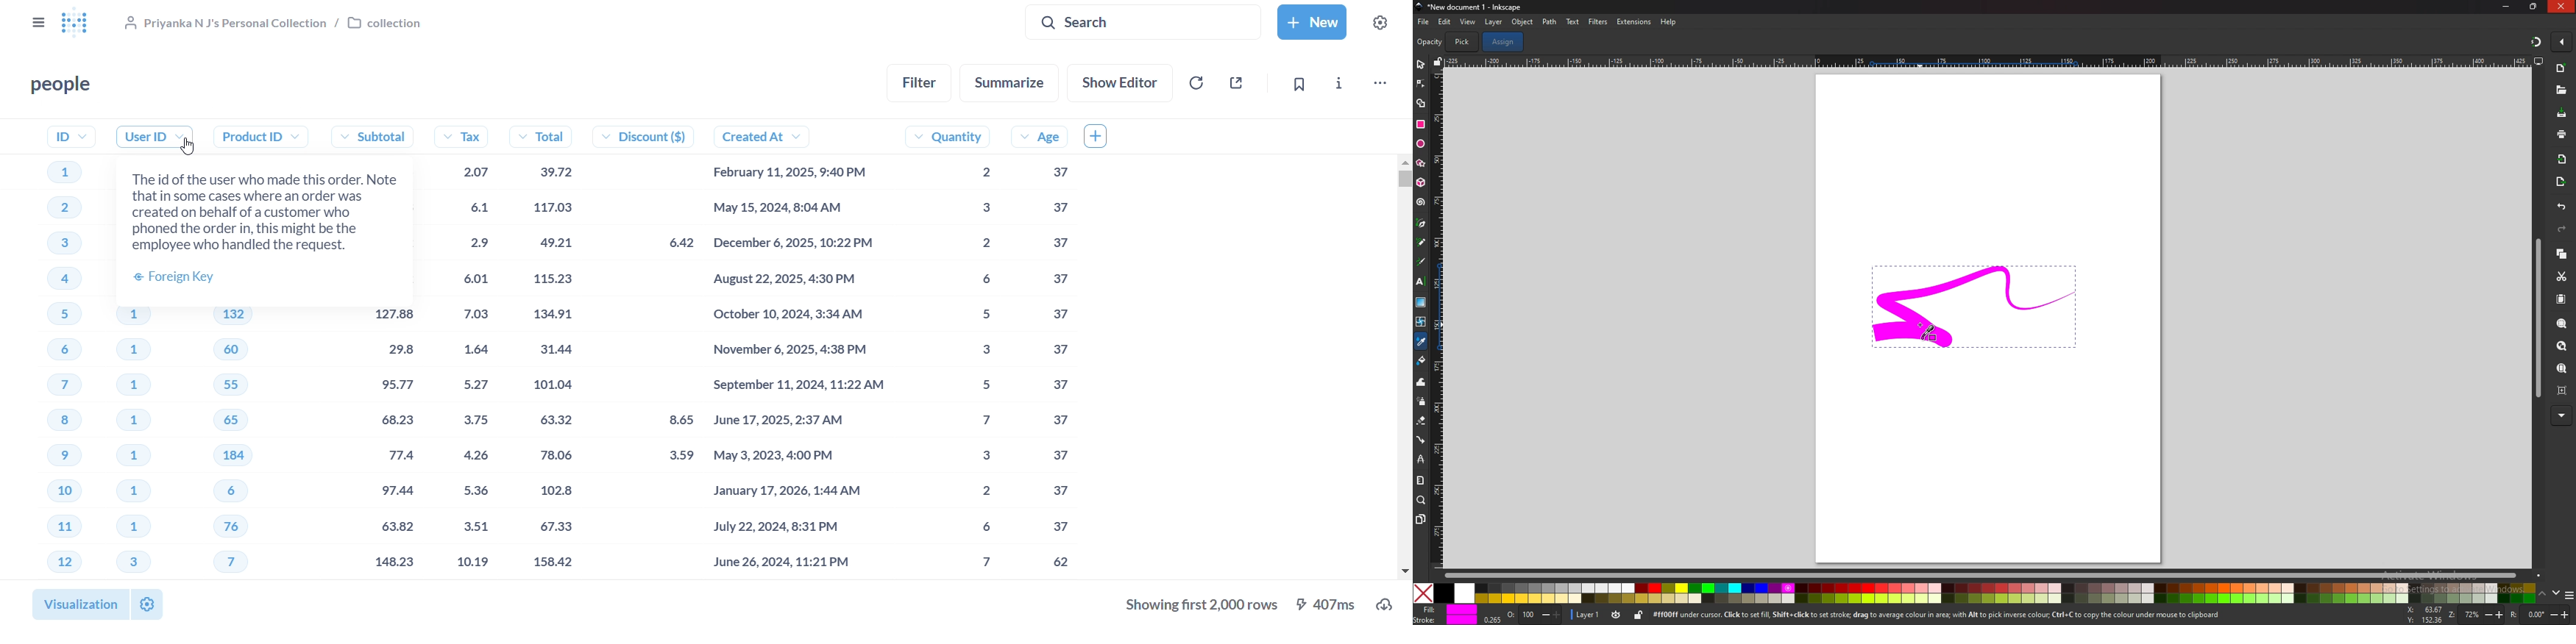  I want to click on connector, so click(1421, 440).